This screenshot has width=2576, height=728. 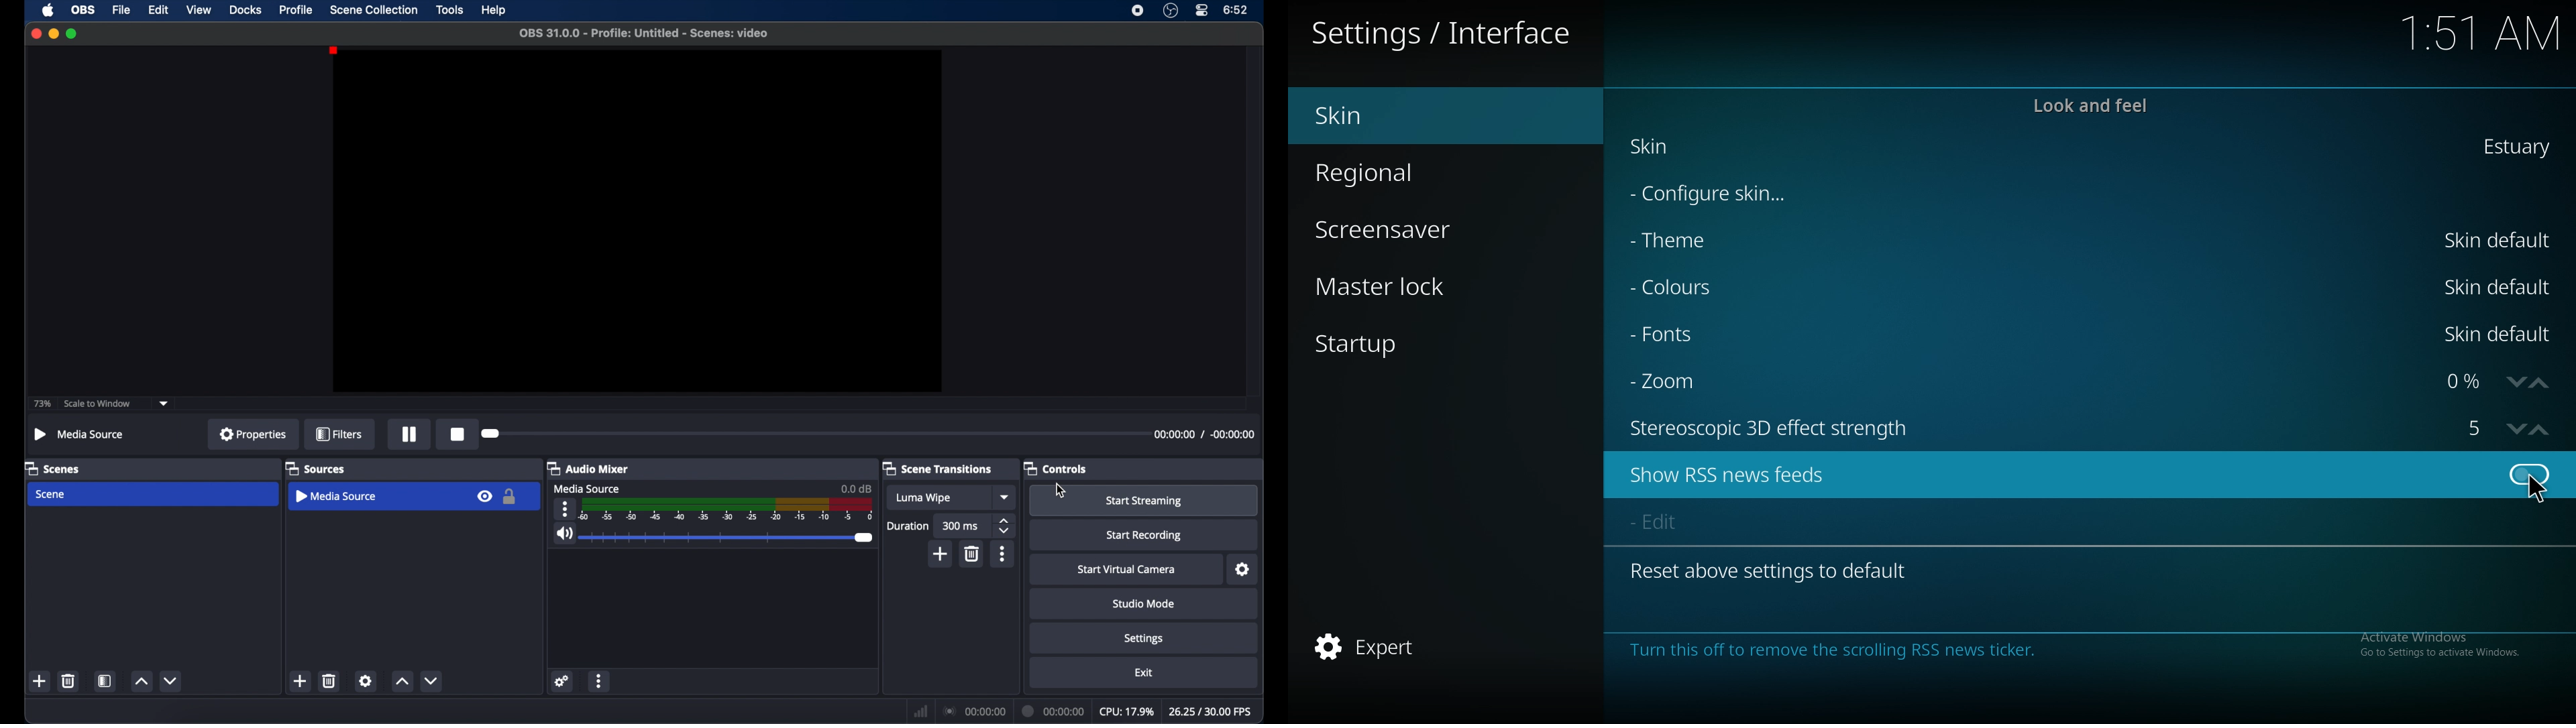 What do you see at coordinates (199, 10) in the screenshot?
I see `view` at bounding box center [199, 10].